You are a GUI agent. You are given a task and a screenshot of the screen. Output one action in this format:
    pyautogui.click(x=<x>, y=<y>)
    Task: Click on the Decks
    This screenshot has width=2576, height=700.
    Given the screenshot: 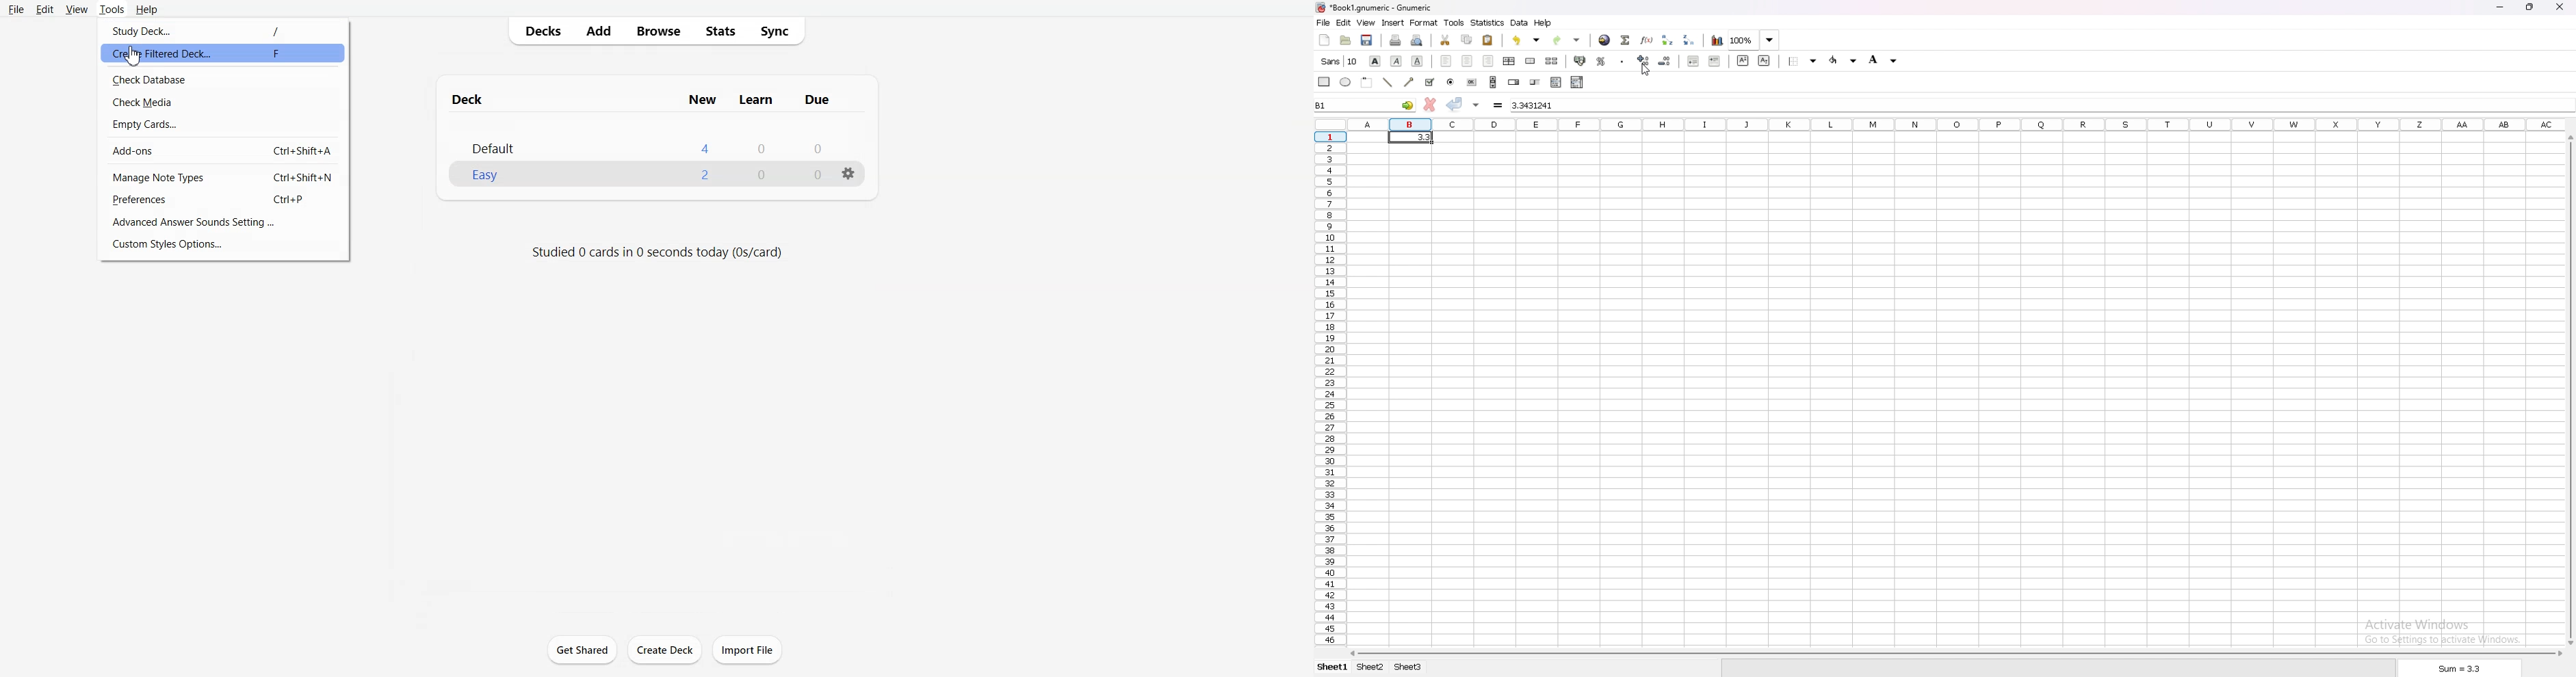 What is the action you would take?
    pyautogui.click(x=538, y=31)
    